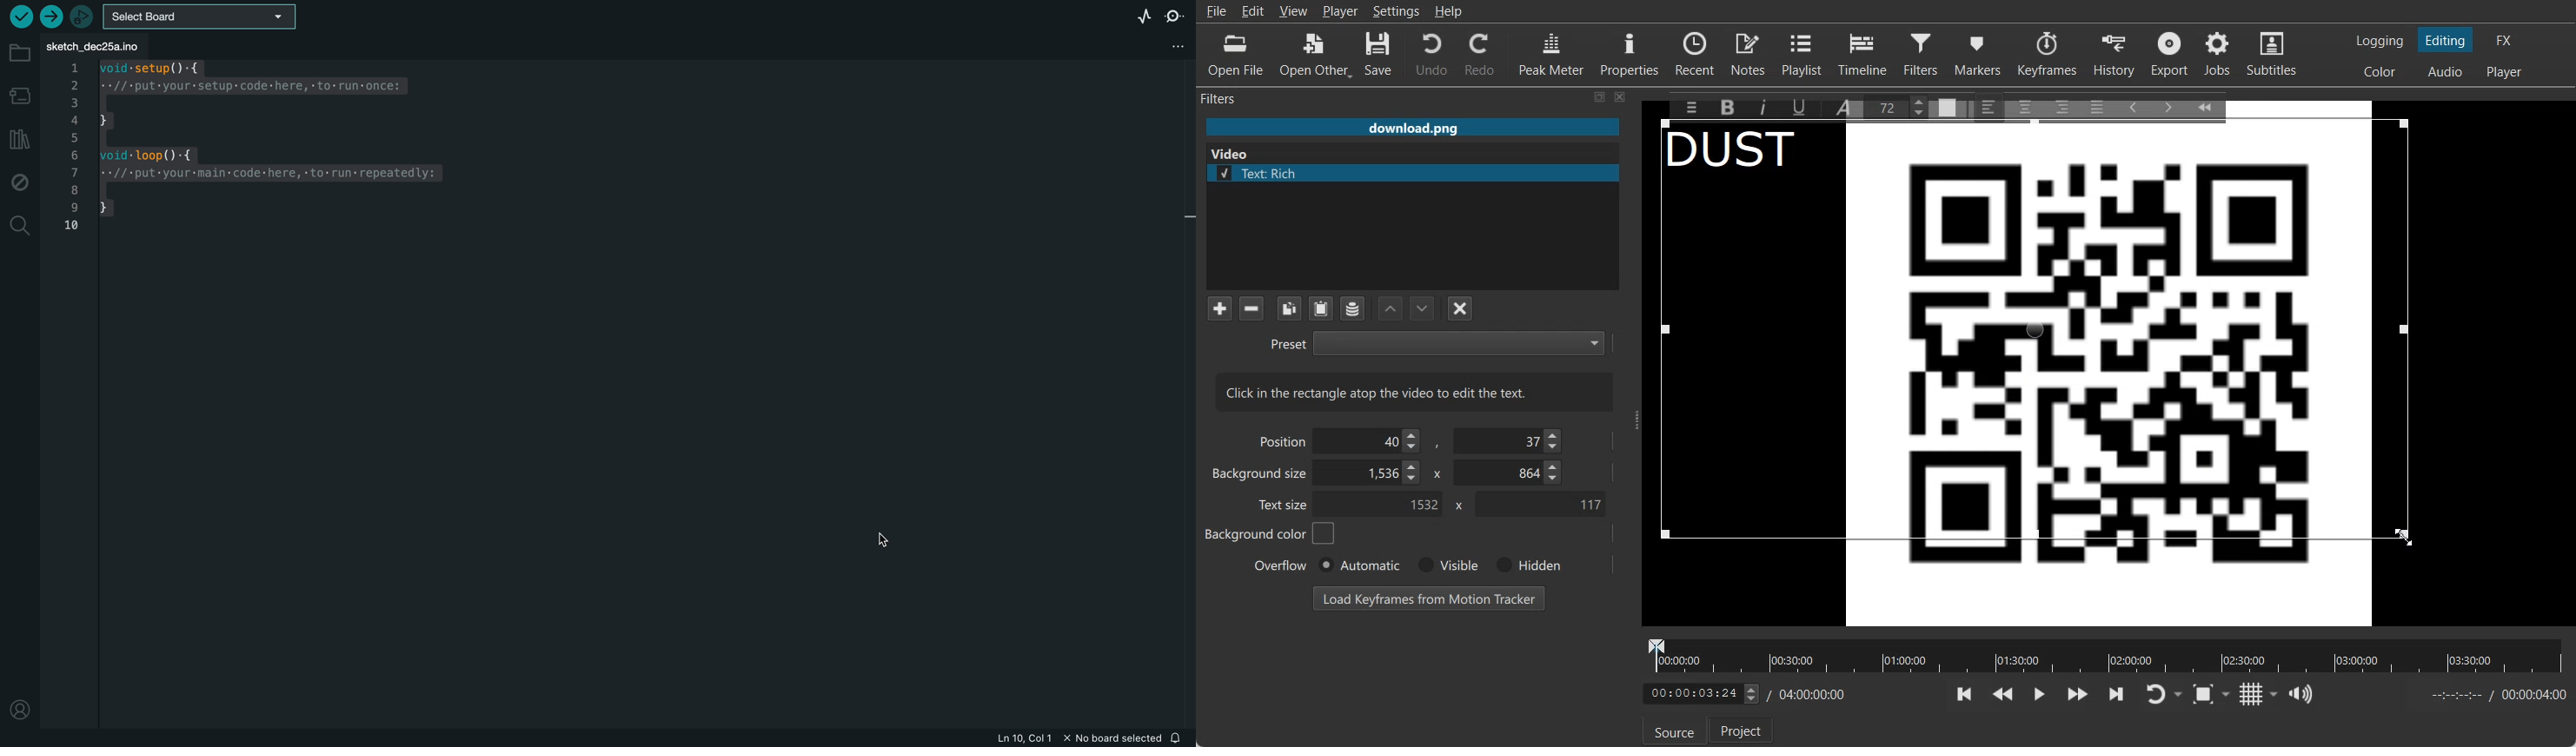  What do you see at coordinates (1289, 308) in the screenshot?
I see `Copy checked filters` at bounding box center [1289, 308].